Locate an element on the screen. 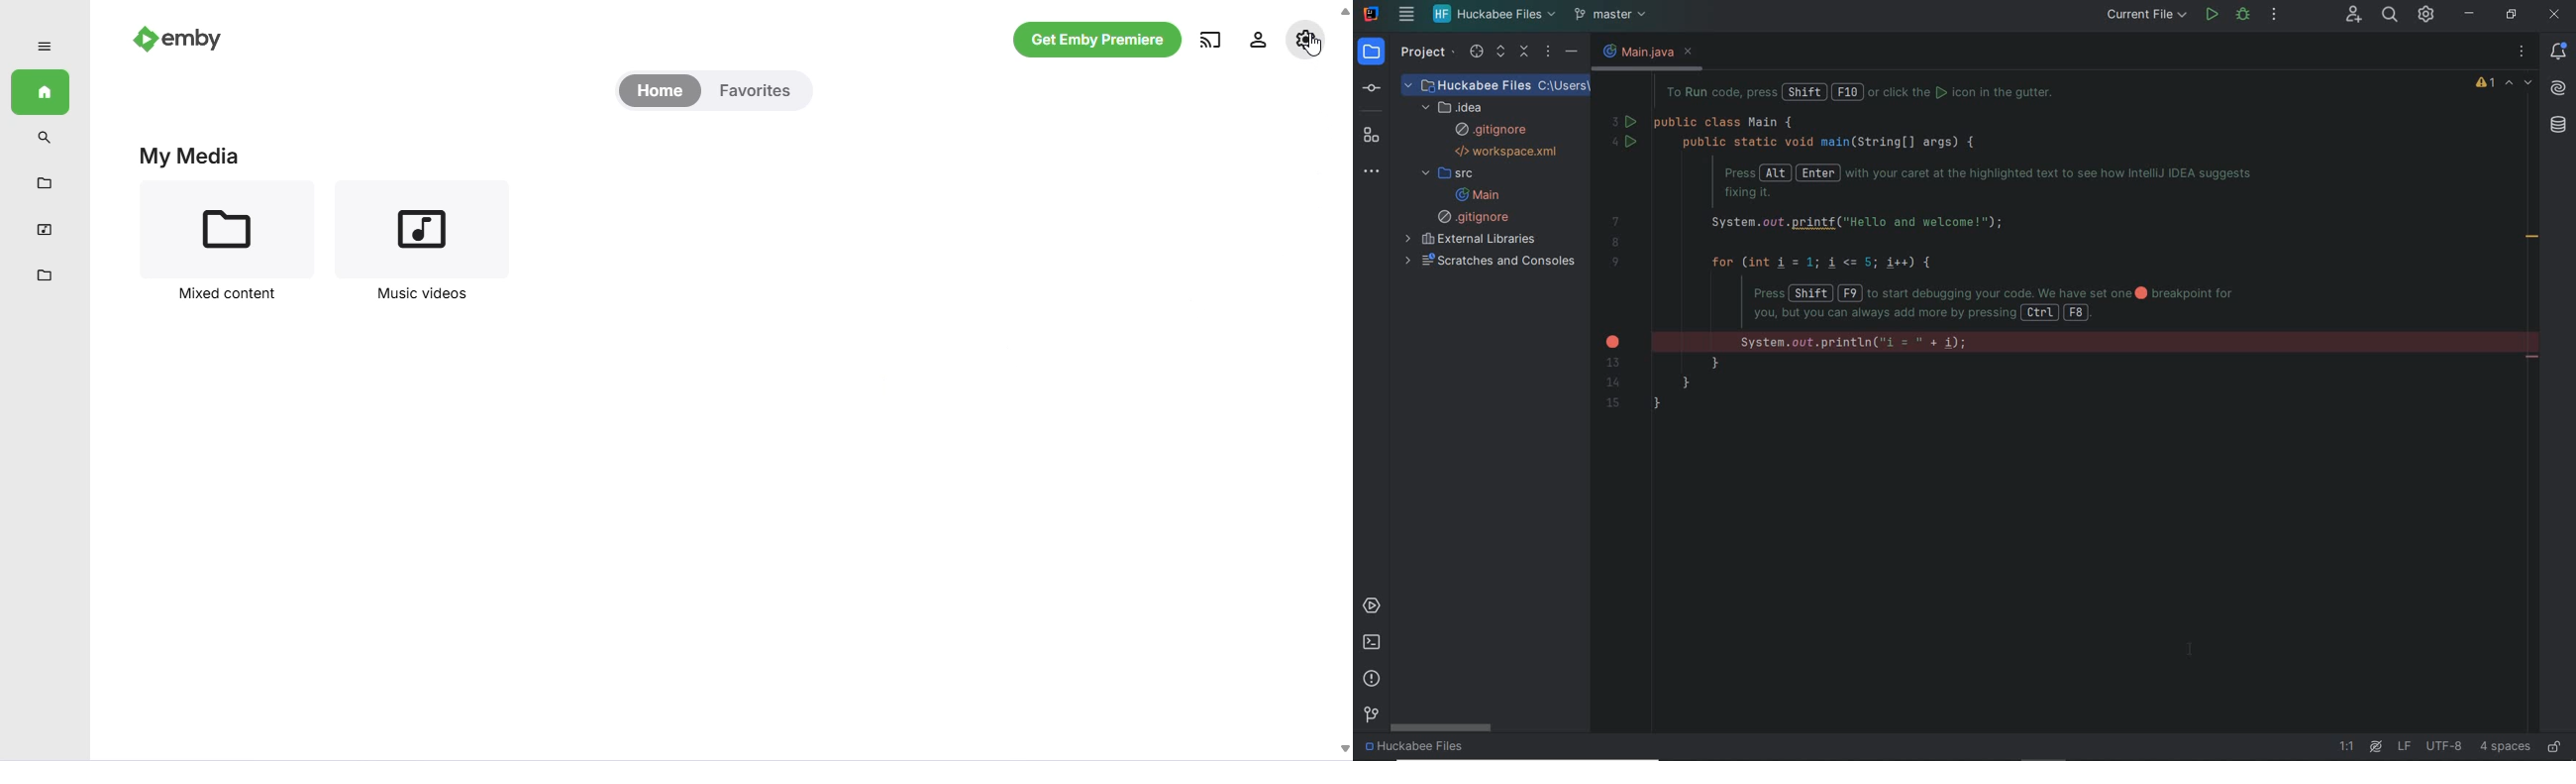  mixed content is located at coordinates (44, 277).